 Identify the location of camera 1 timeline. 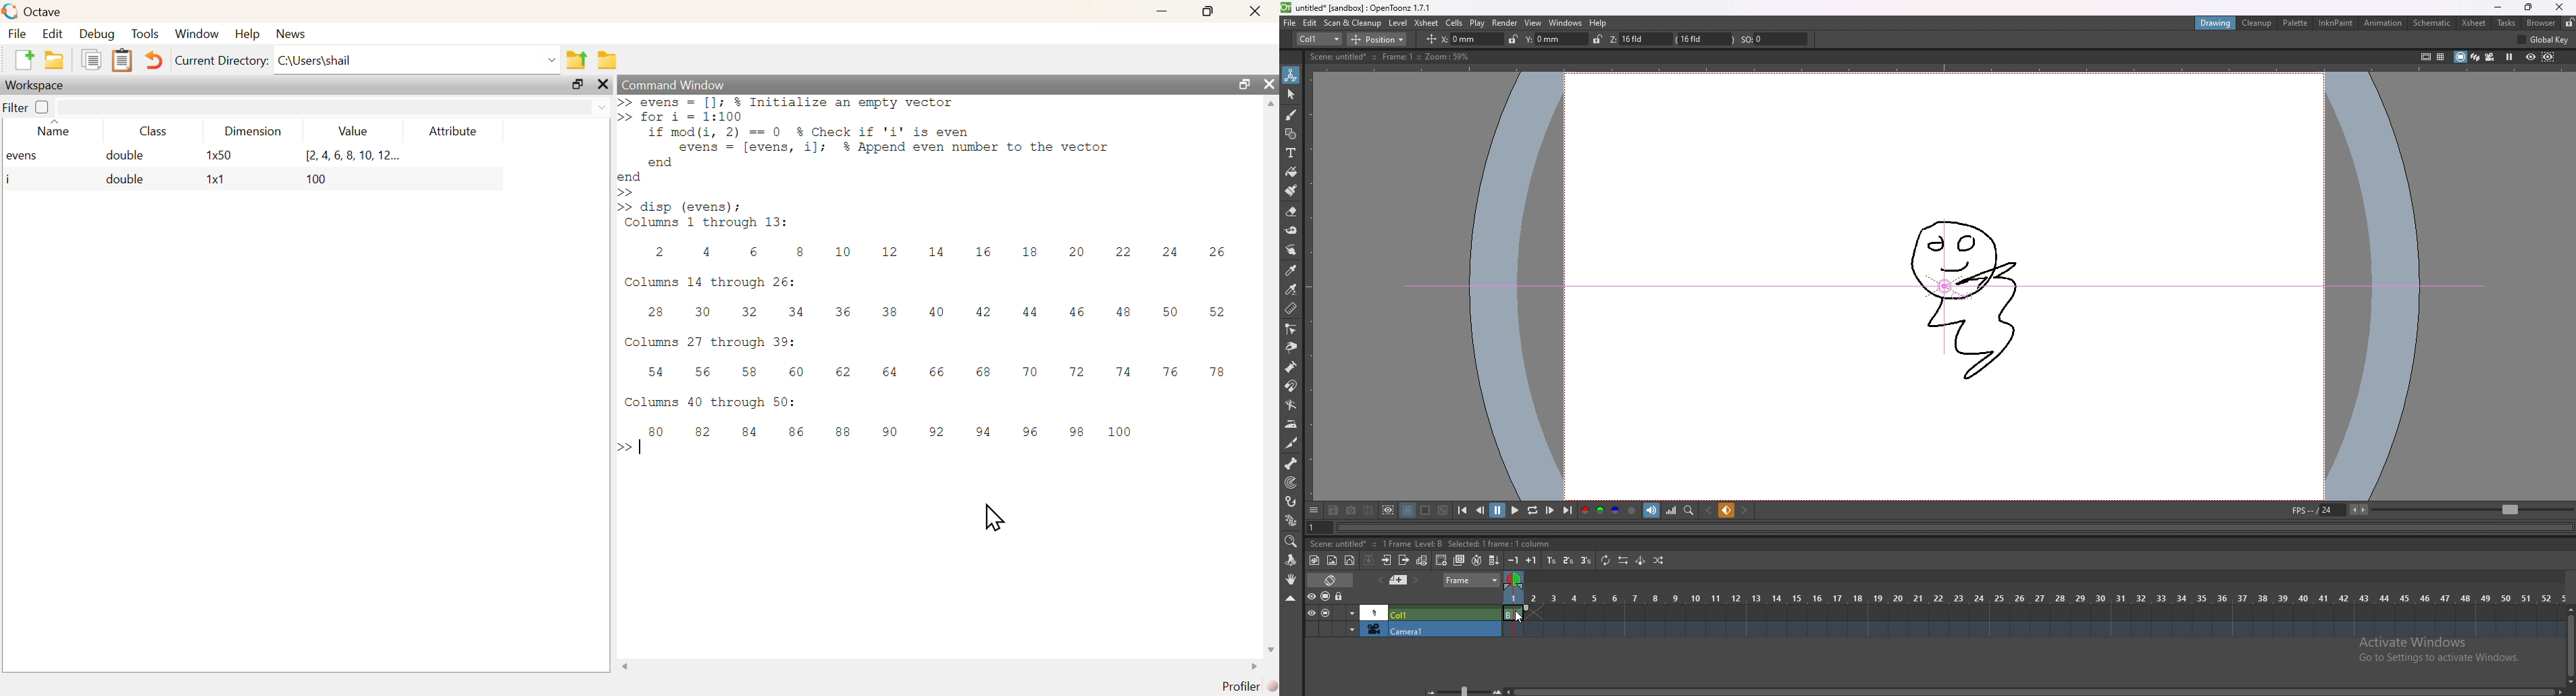
(2031, 633).